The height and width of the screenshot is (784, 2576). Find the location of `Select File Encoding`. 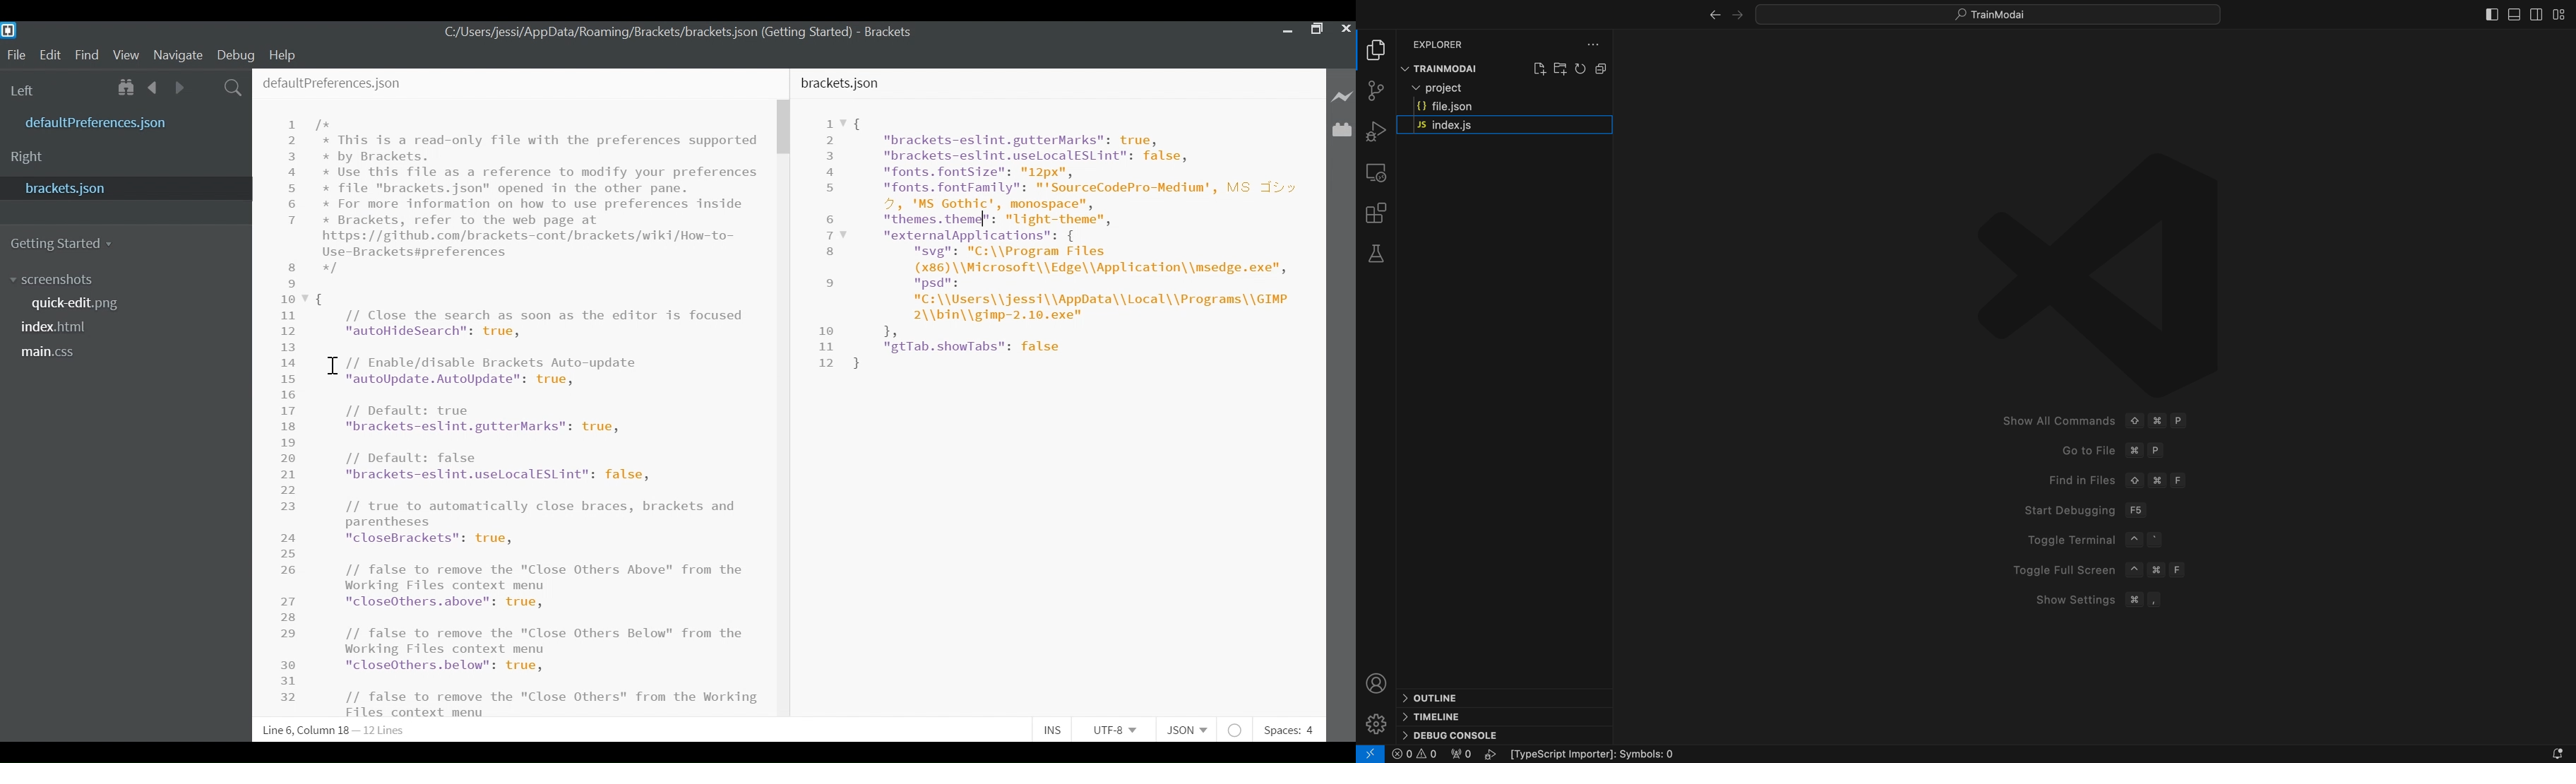

Select File Encoding is located at coordinates (1115, 732).